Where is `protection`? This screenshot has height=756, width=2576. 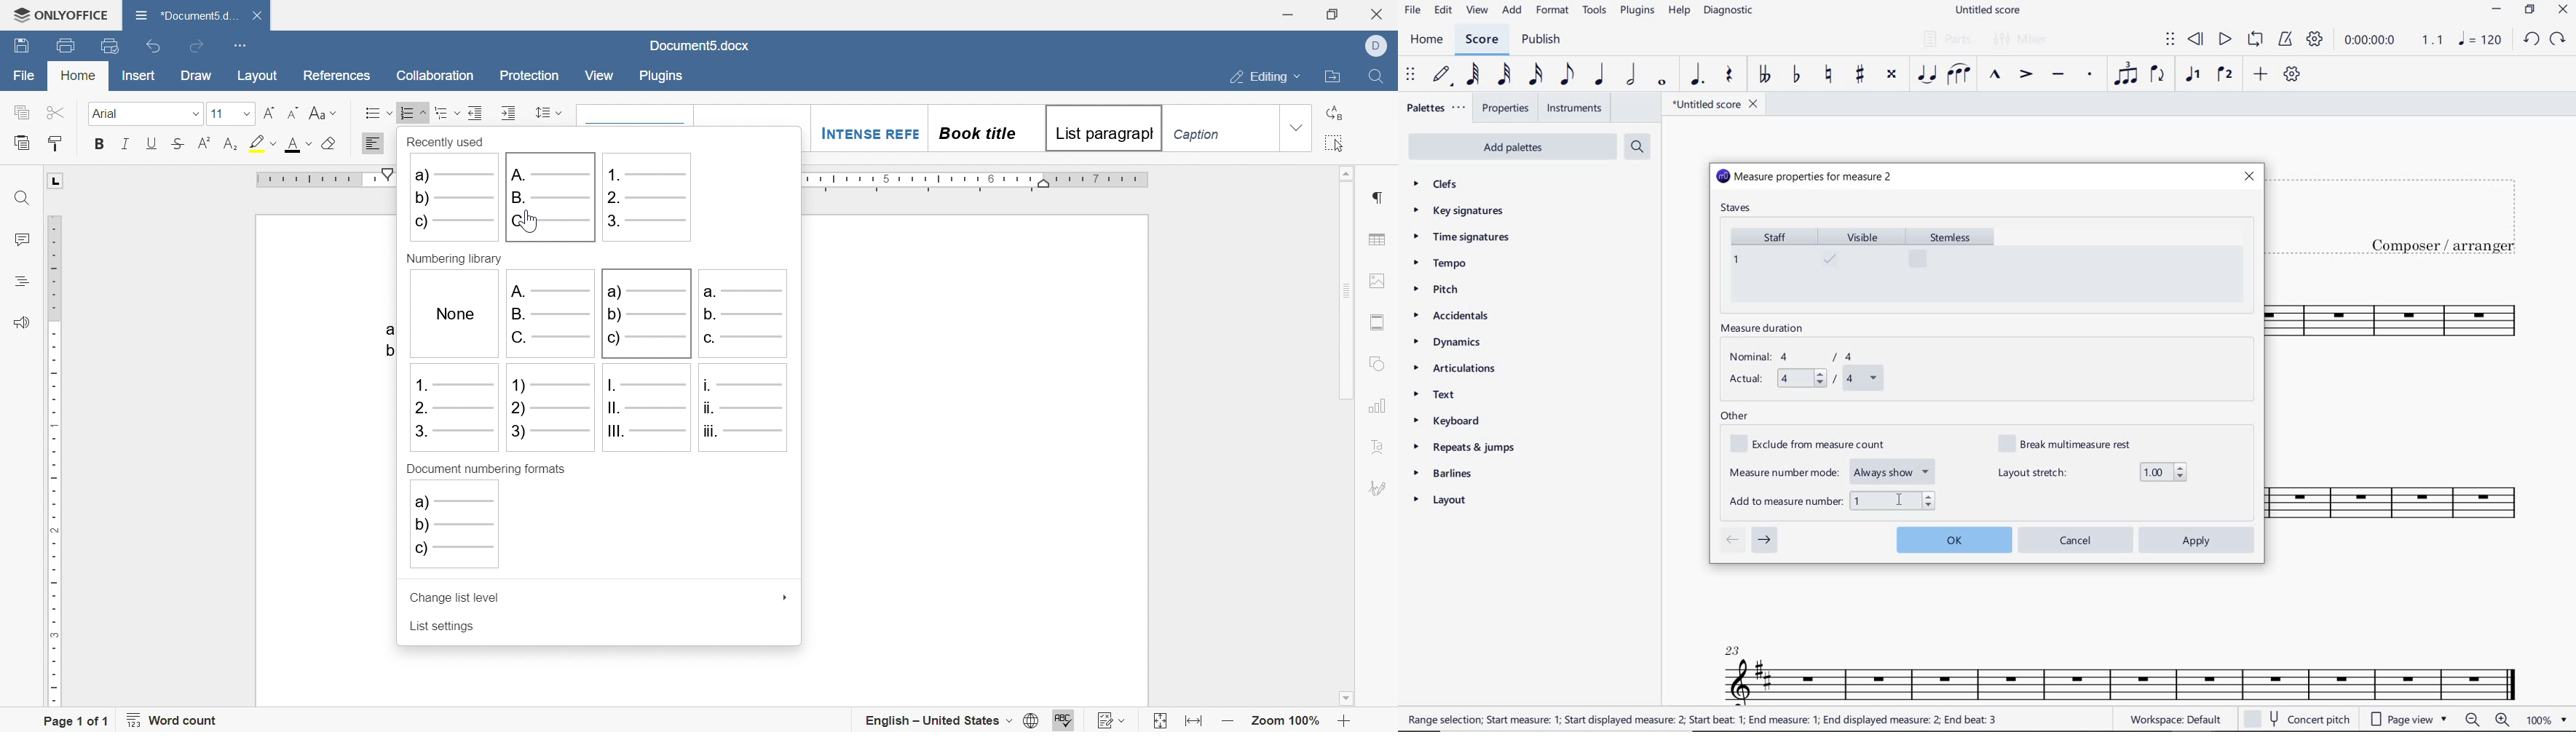 protection is located at coordinates (532, 76).